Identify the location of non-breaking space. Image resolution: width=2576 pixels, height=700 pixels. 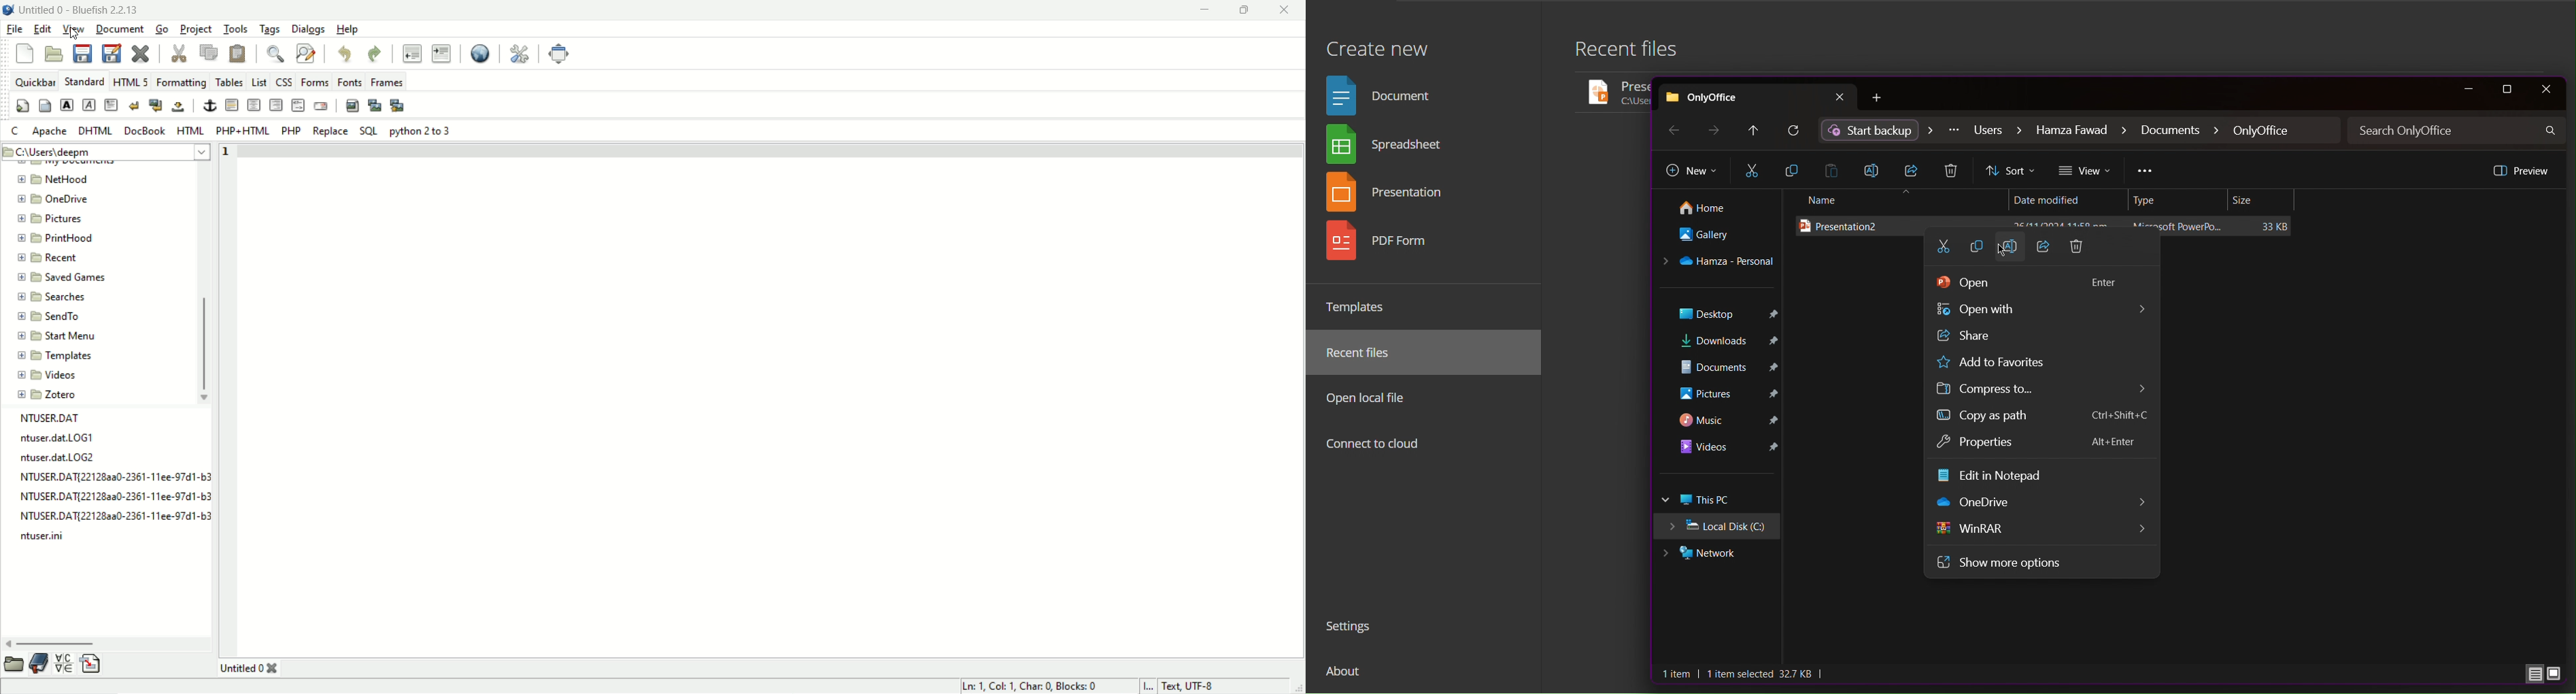
(180, 108).